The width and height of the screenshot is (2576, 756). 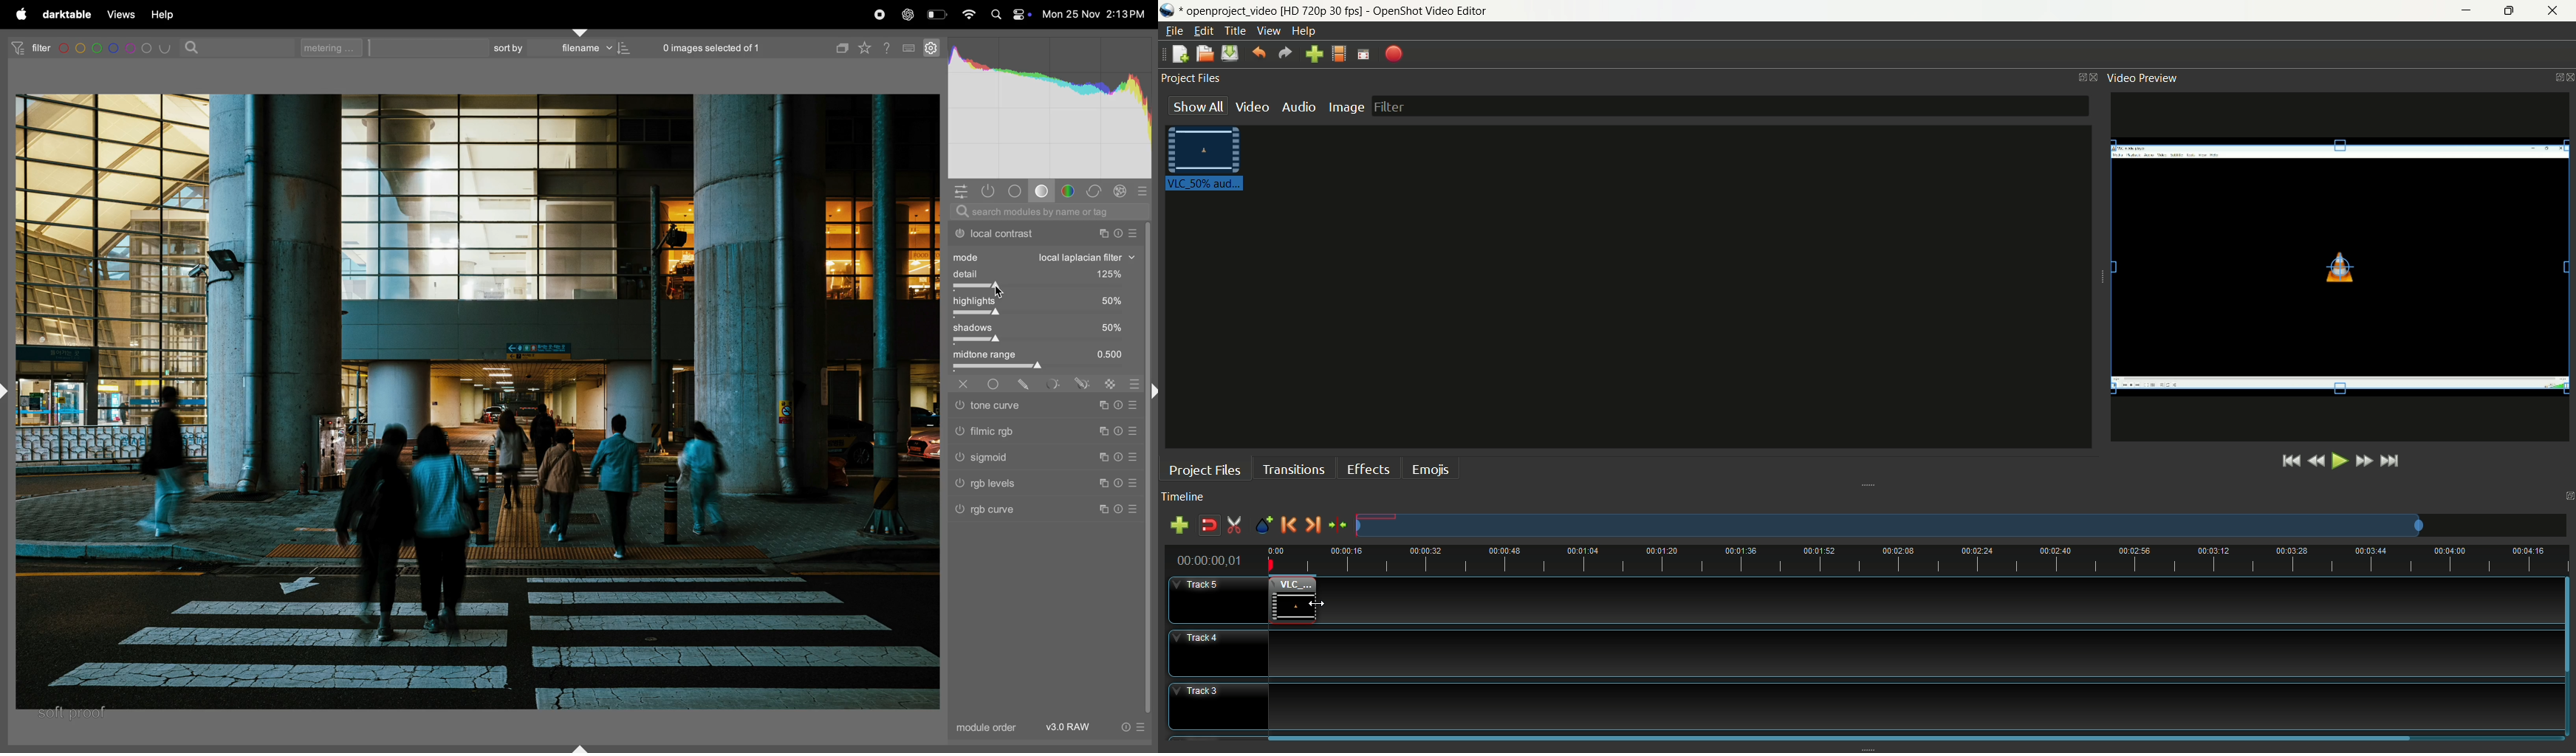 What do you see at coordinates (1044, 213) in the screenshot?
I see `search` at bounding box center [1044, 213].